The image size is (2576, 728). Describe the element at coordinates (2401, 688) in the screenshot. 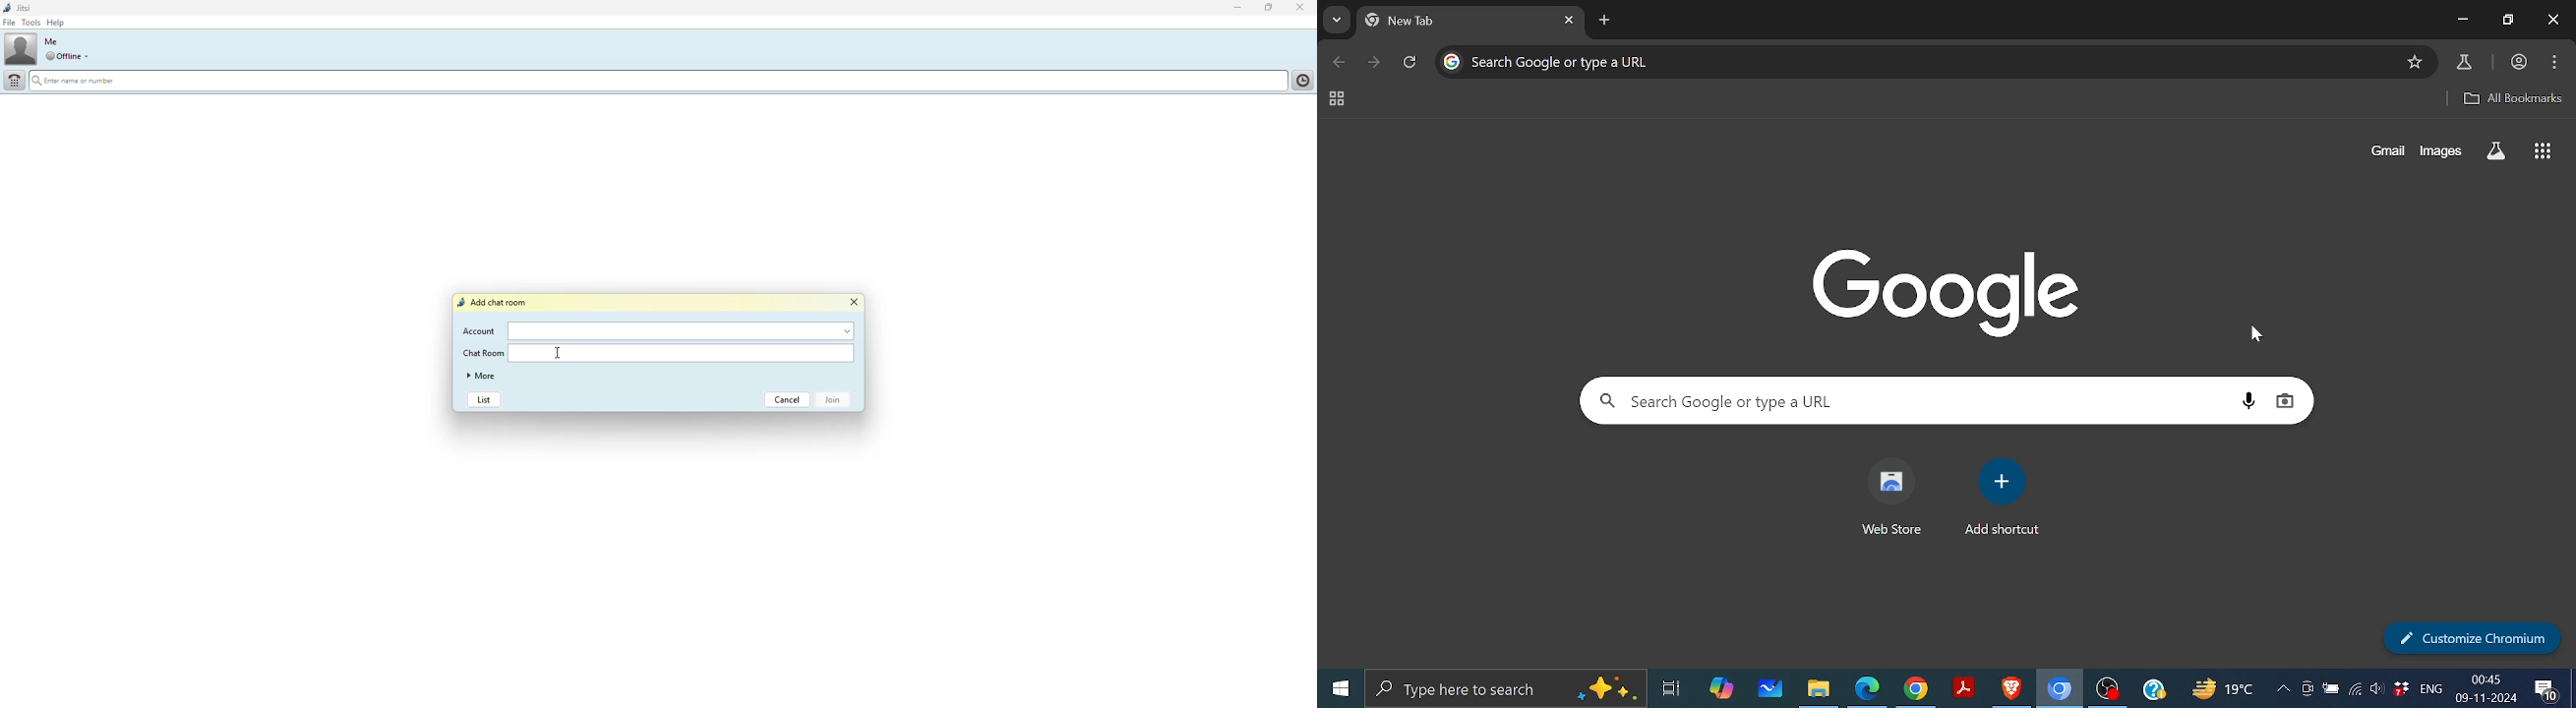

I see `Dropbox` at that location.